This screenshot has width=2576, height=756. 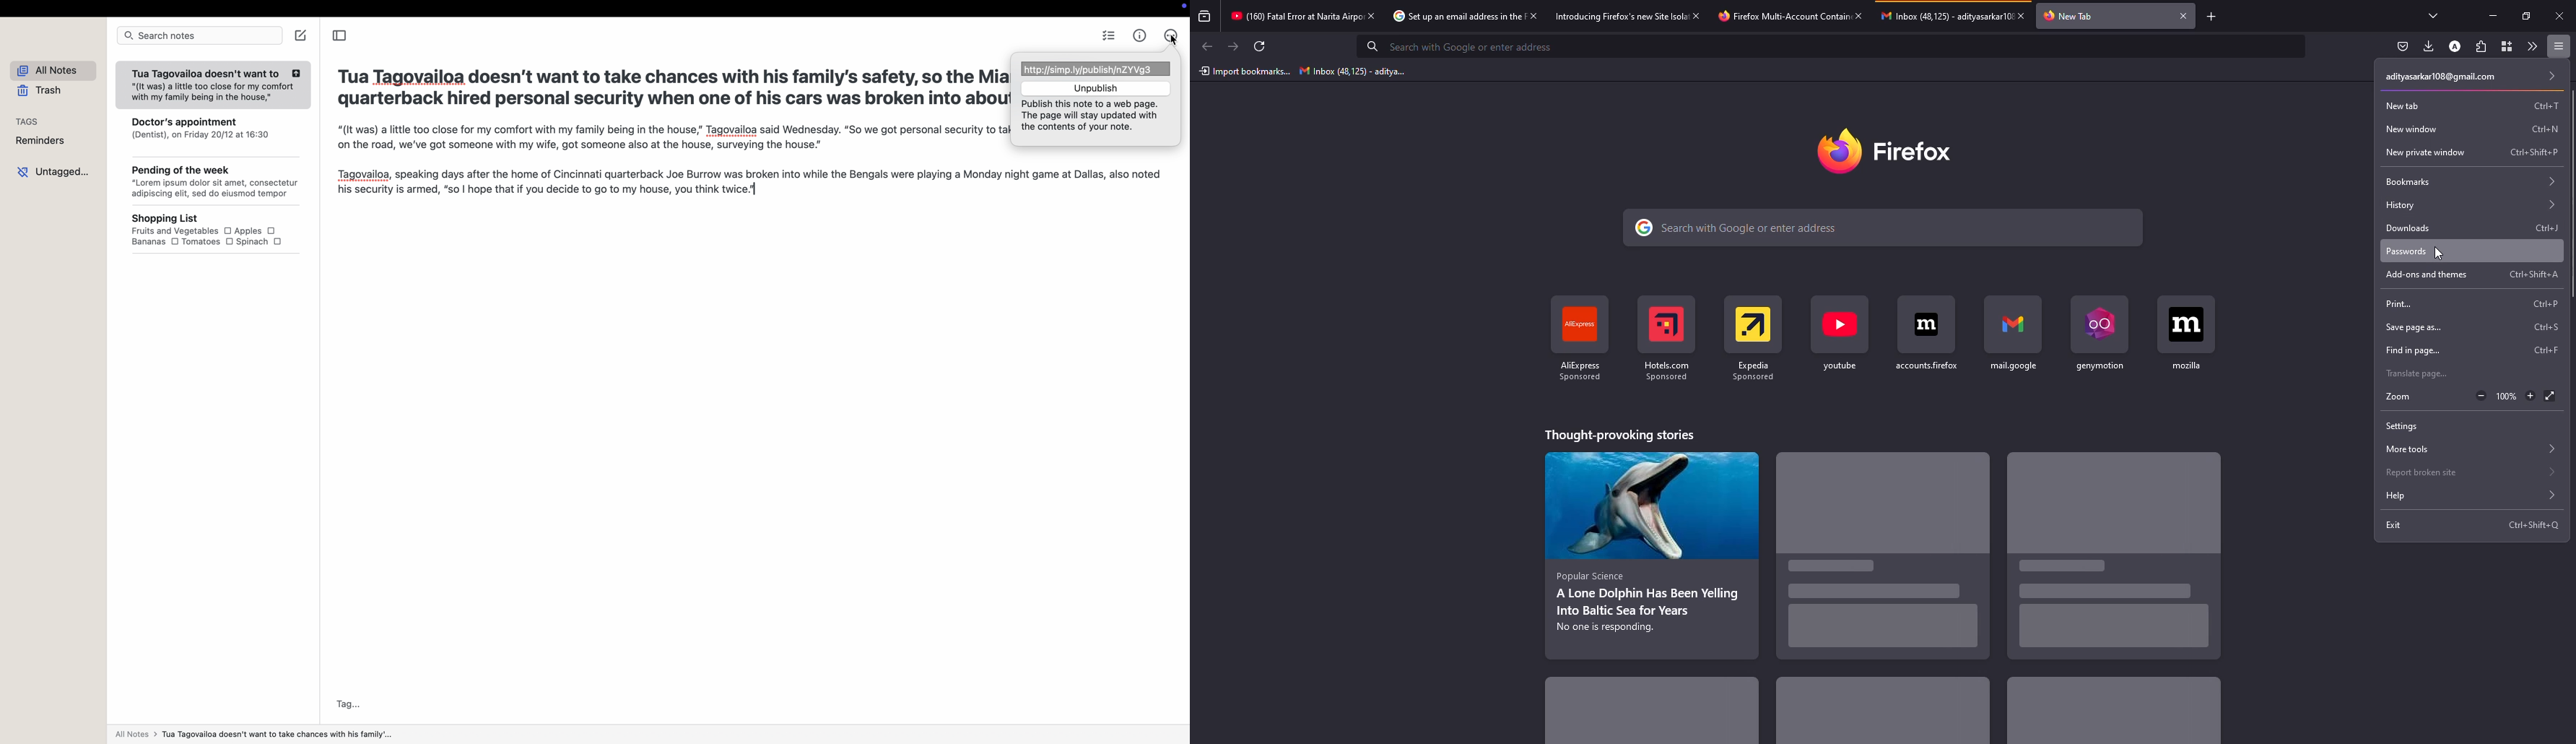 What do you see at coordinates (2469, 472) in the screenshot?
I see `report broken ` at bounding box center [2469, 472].